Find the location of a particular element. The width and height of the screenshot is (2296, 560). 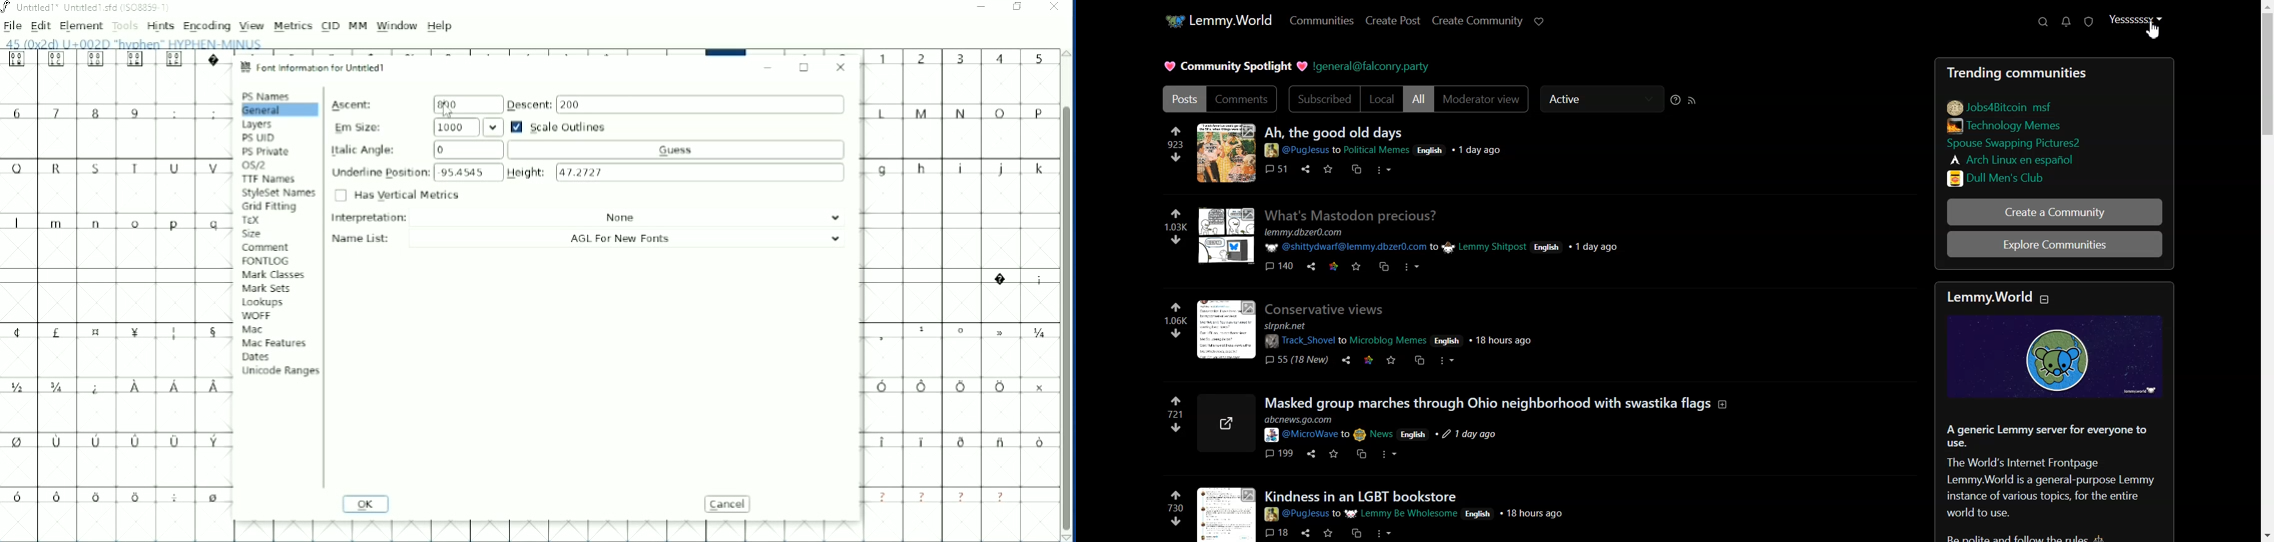

General is located at coordinates (278, 110).